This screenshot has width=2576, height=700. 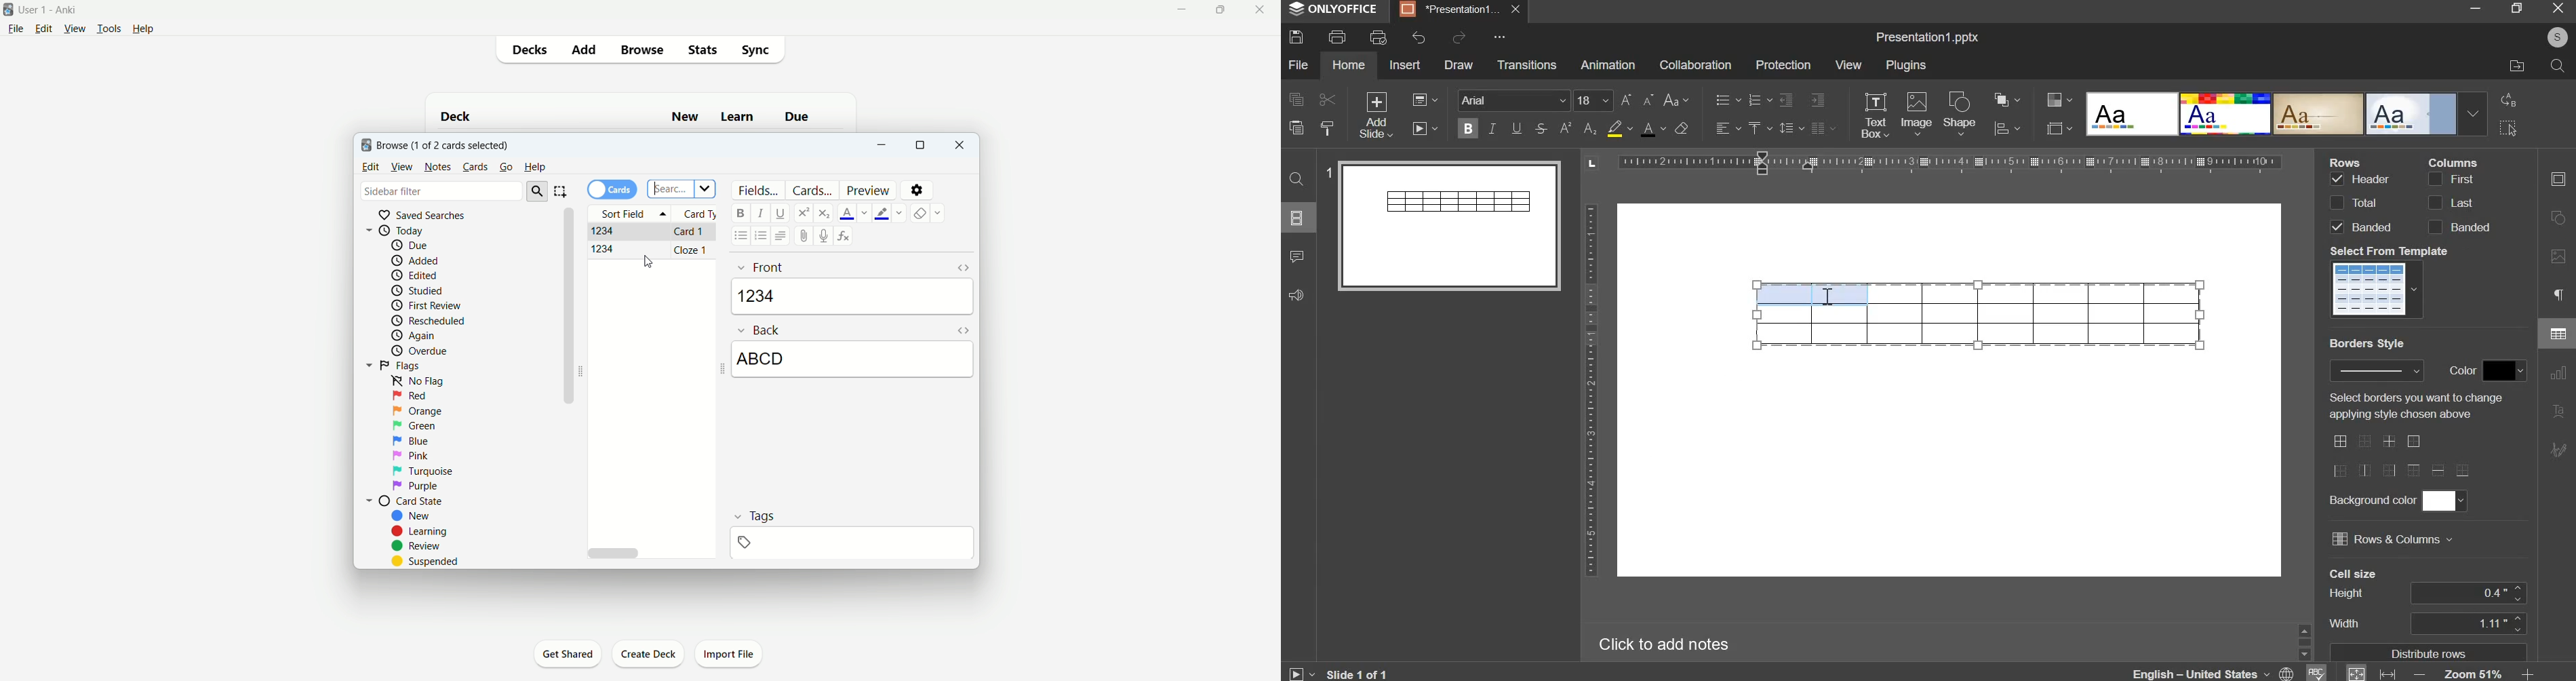 I want to click on logo, so click(x=8, y=9).